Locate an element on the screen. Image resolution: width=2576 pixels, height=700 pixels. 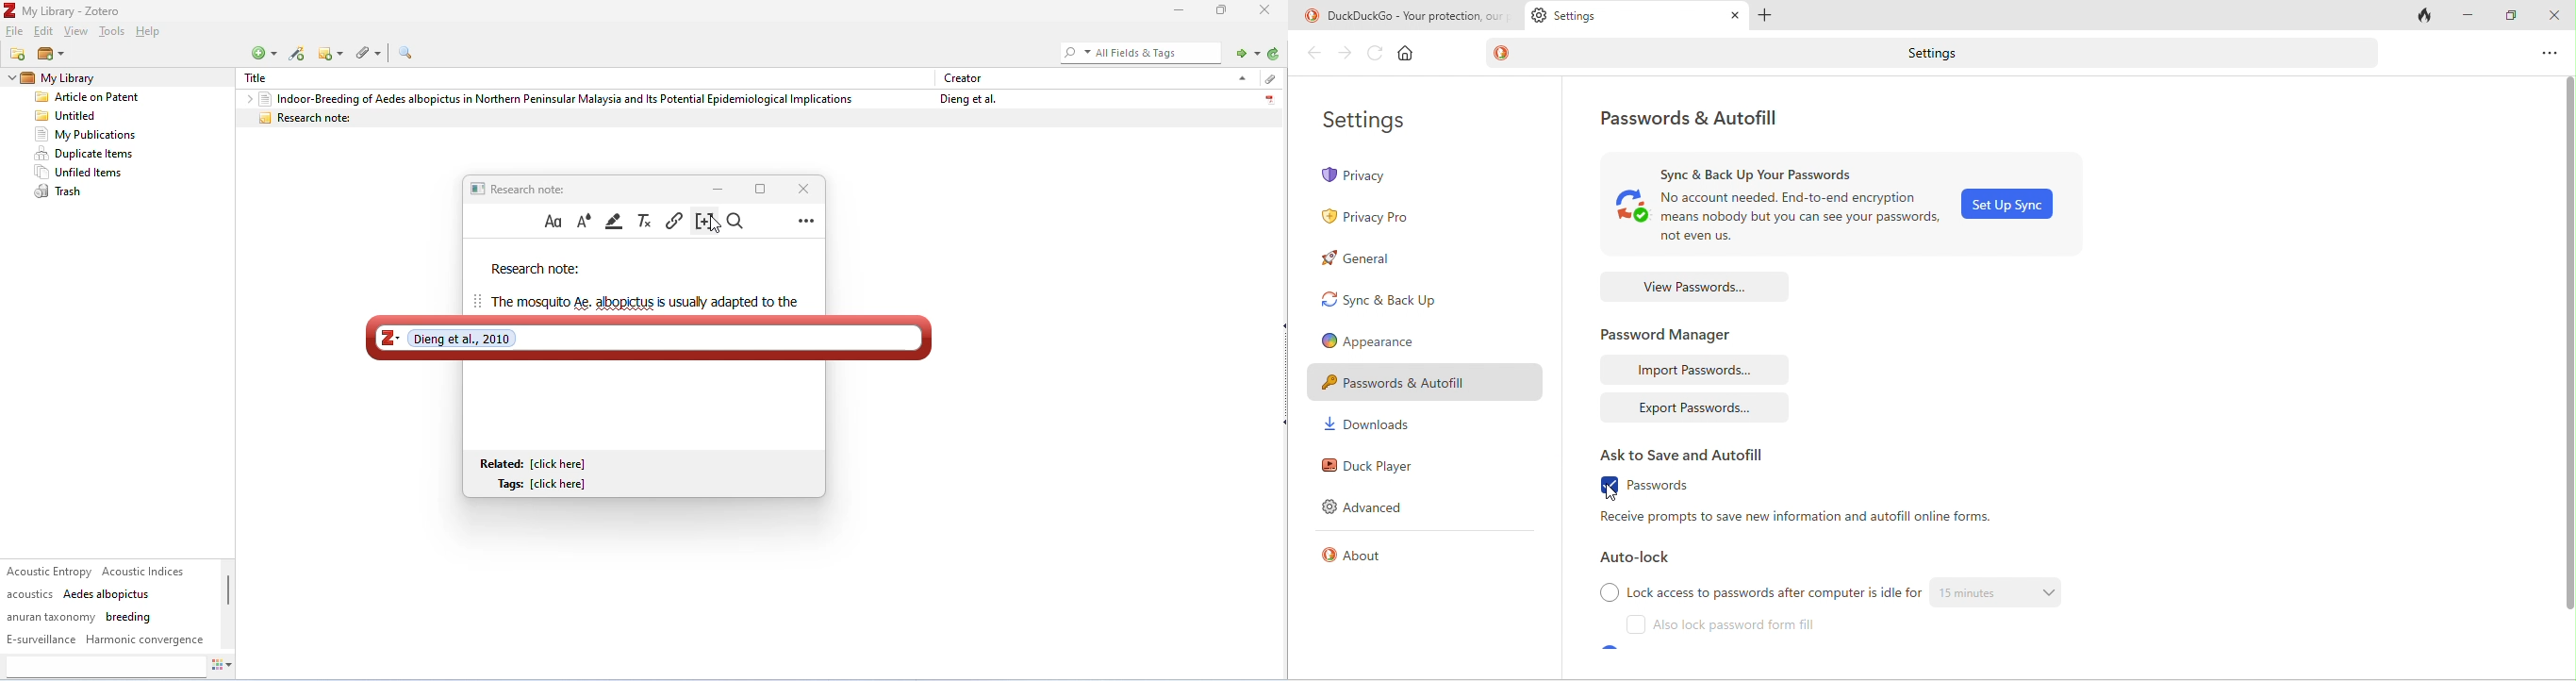
research note is located at coordinates (536, 270).